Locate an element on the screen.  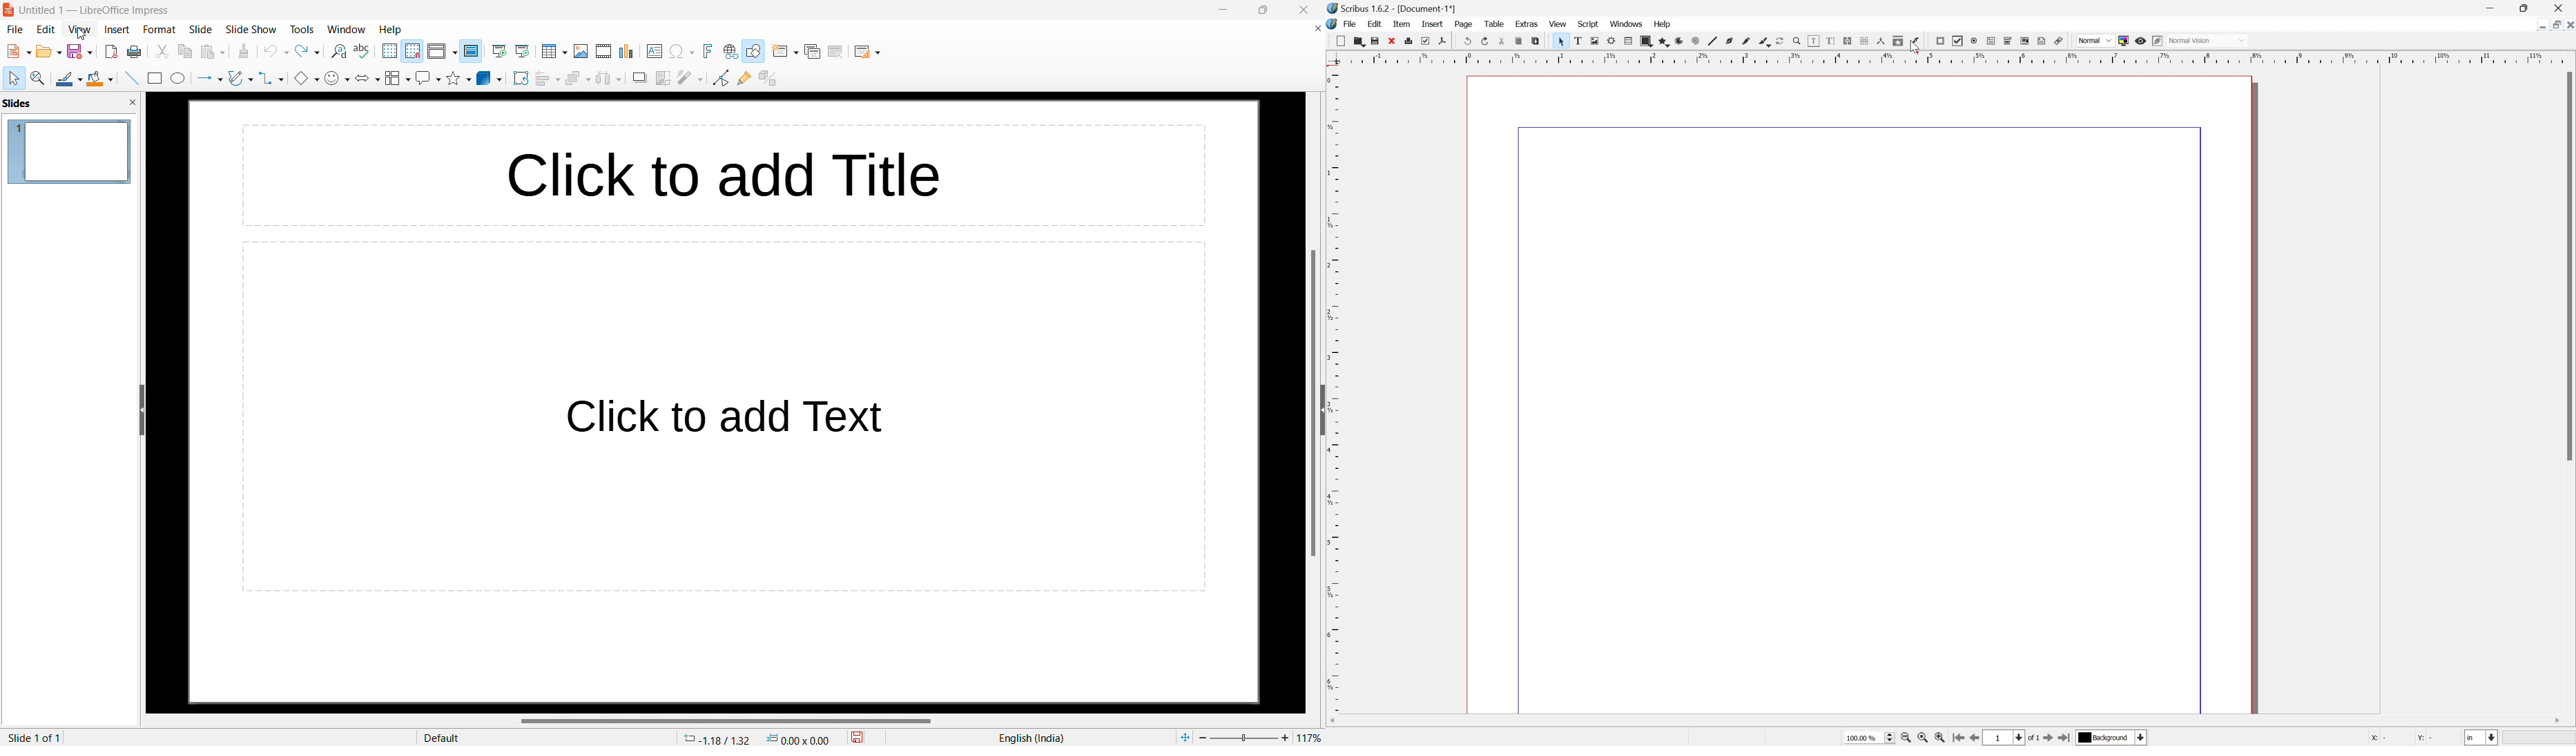
copy is located at coordinates (1519, 41).